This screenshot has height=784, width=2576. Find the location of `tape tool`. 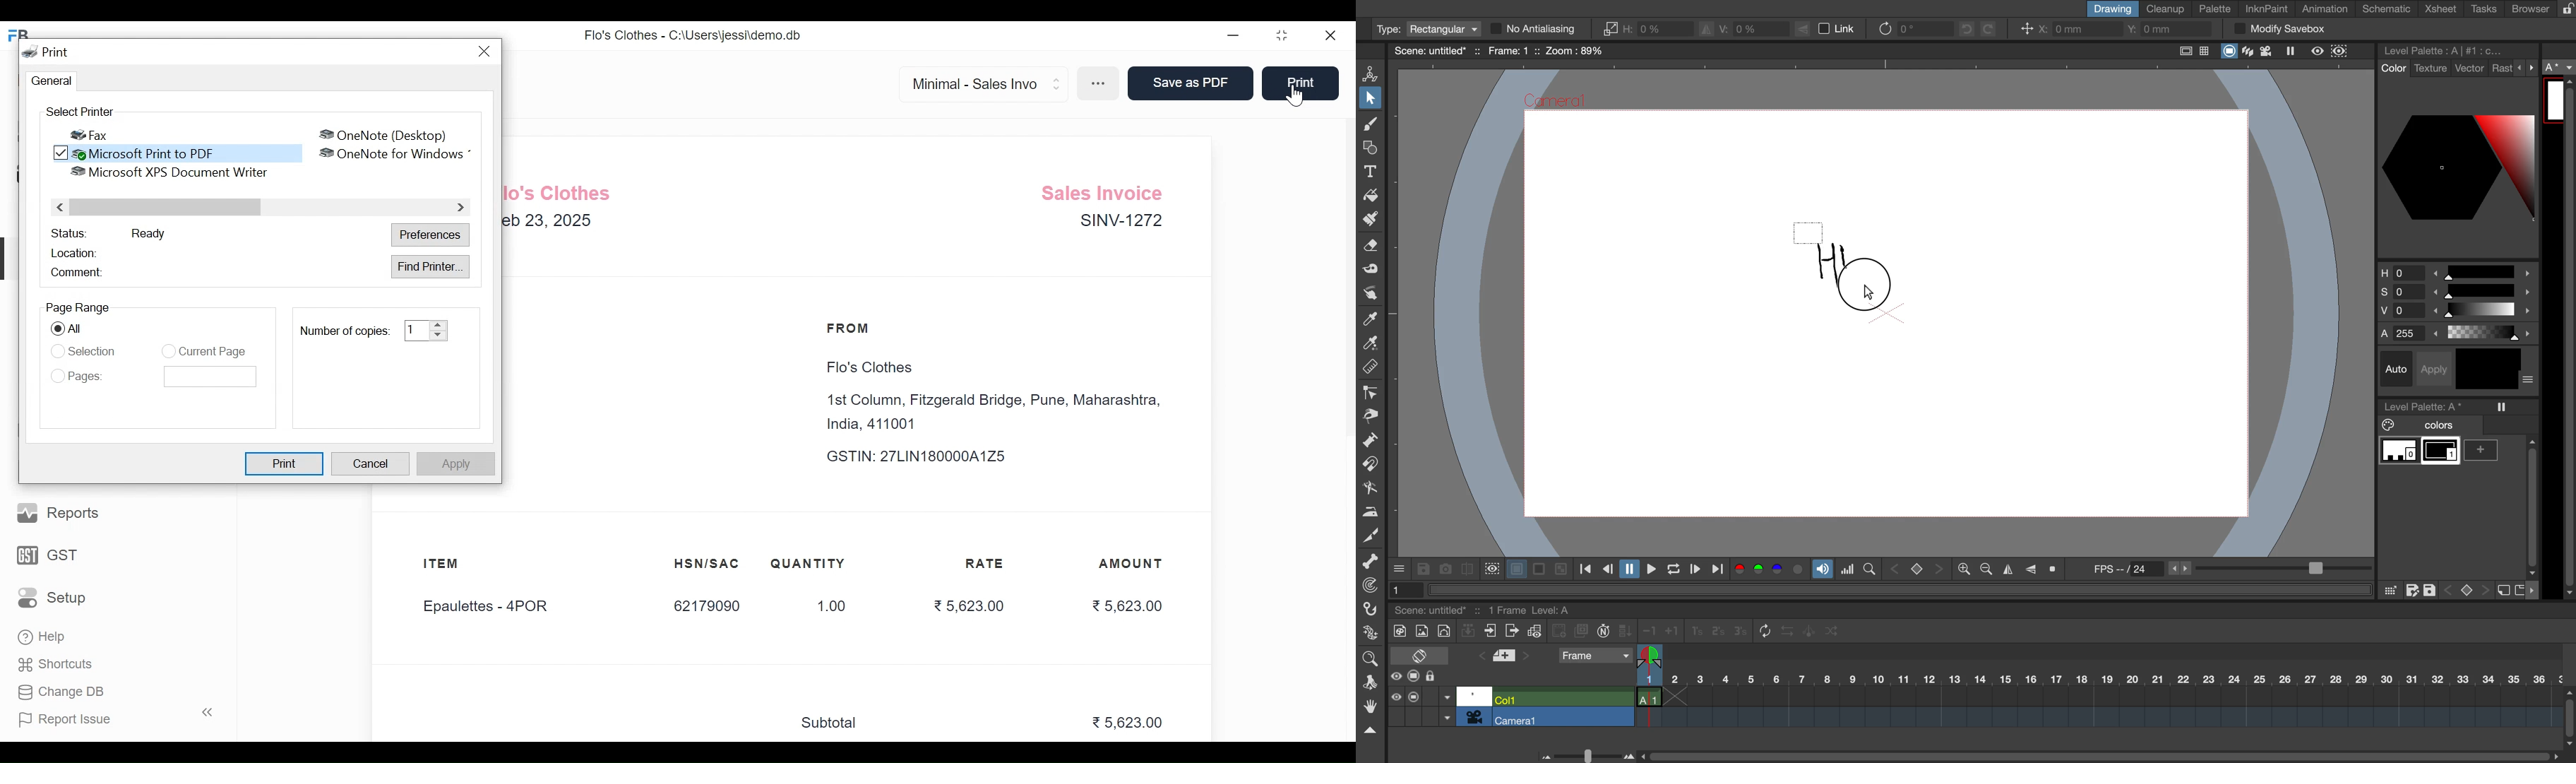

tape tool is located at coordinates (1368, 270).